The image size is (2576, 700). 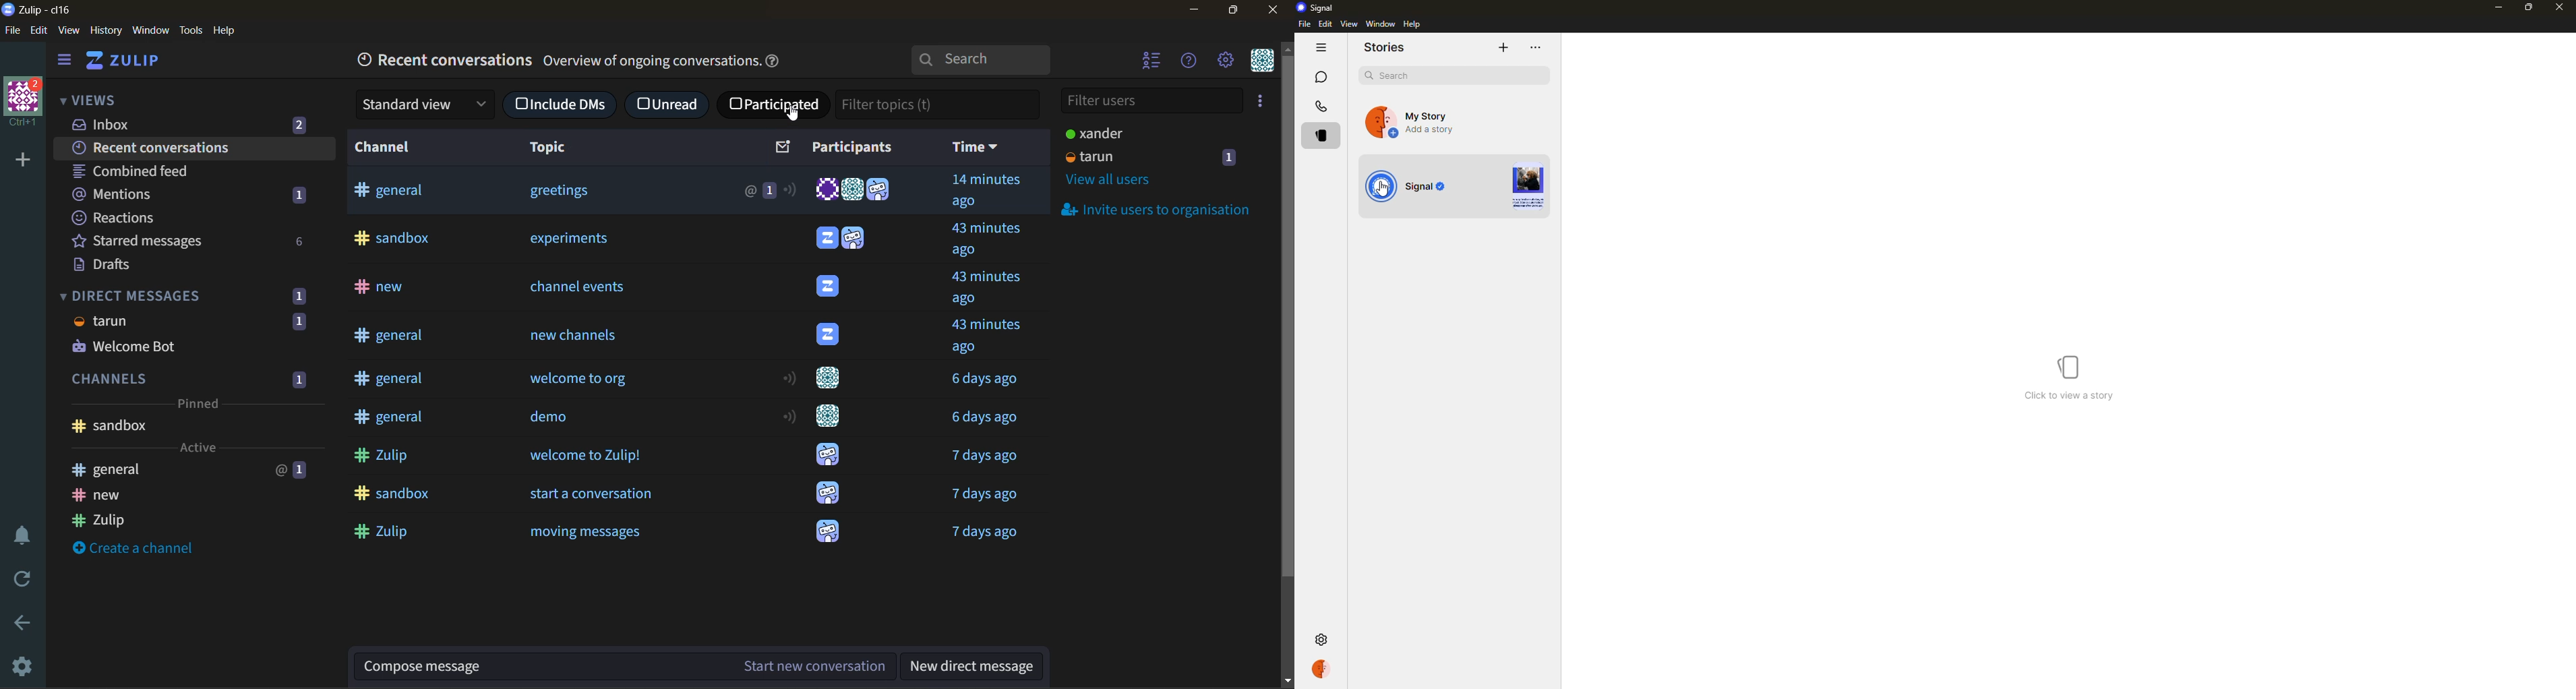 I want to click on tarun, so click(x=190, y=322).